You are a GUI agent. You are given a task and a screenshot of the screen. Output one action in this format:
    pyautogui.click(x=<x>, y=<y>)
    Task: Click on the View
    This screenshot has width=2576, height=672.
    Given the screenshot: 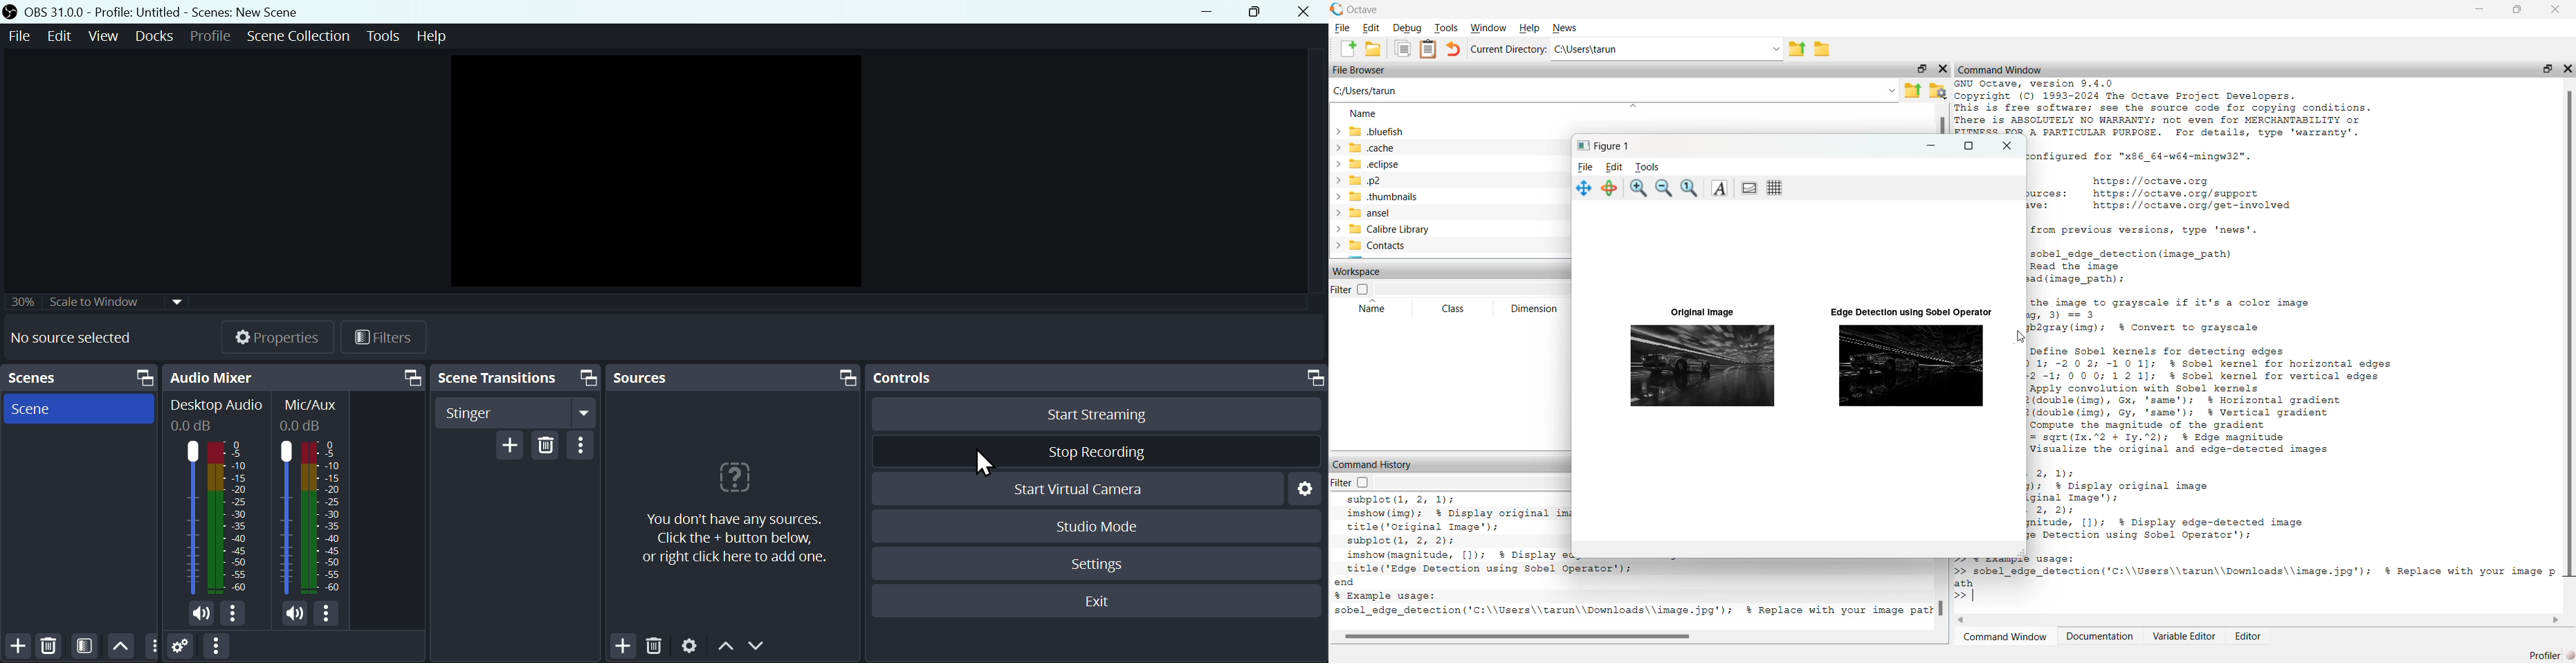 What is the action you would take?
    pyautogui.click(x=104, y=39)
    